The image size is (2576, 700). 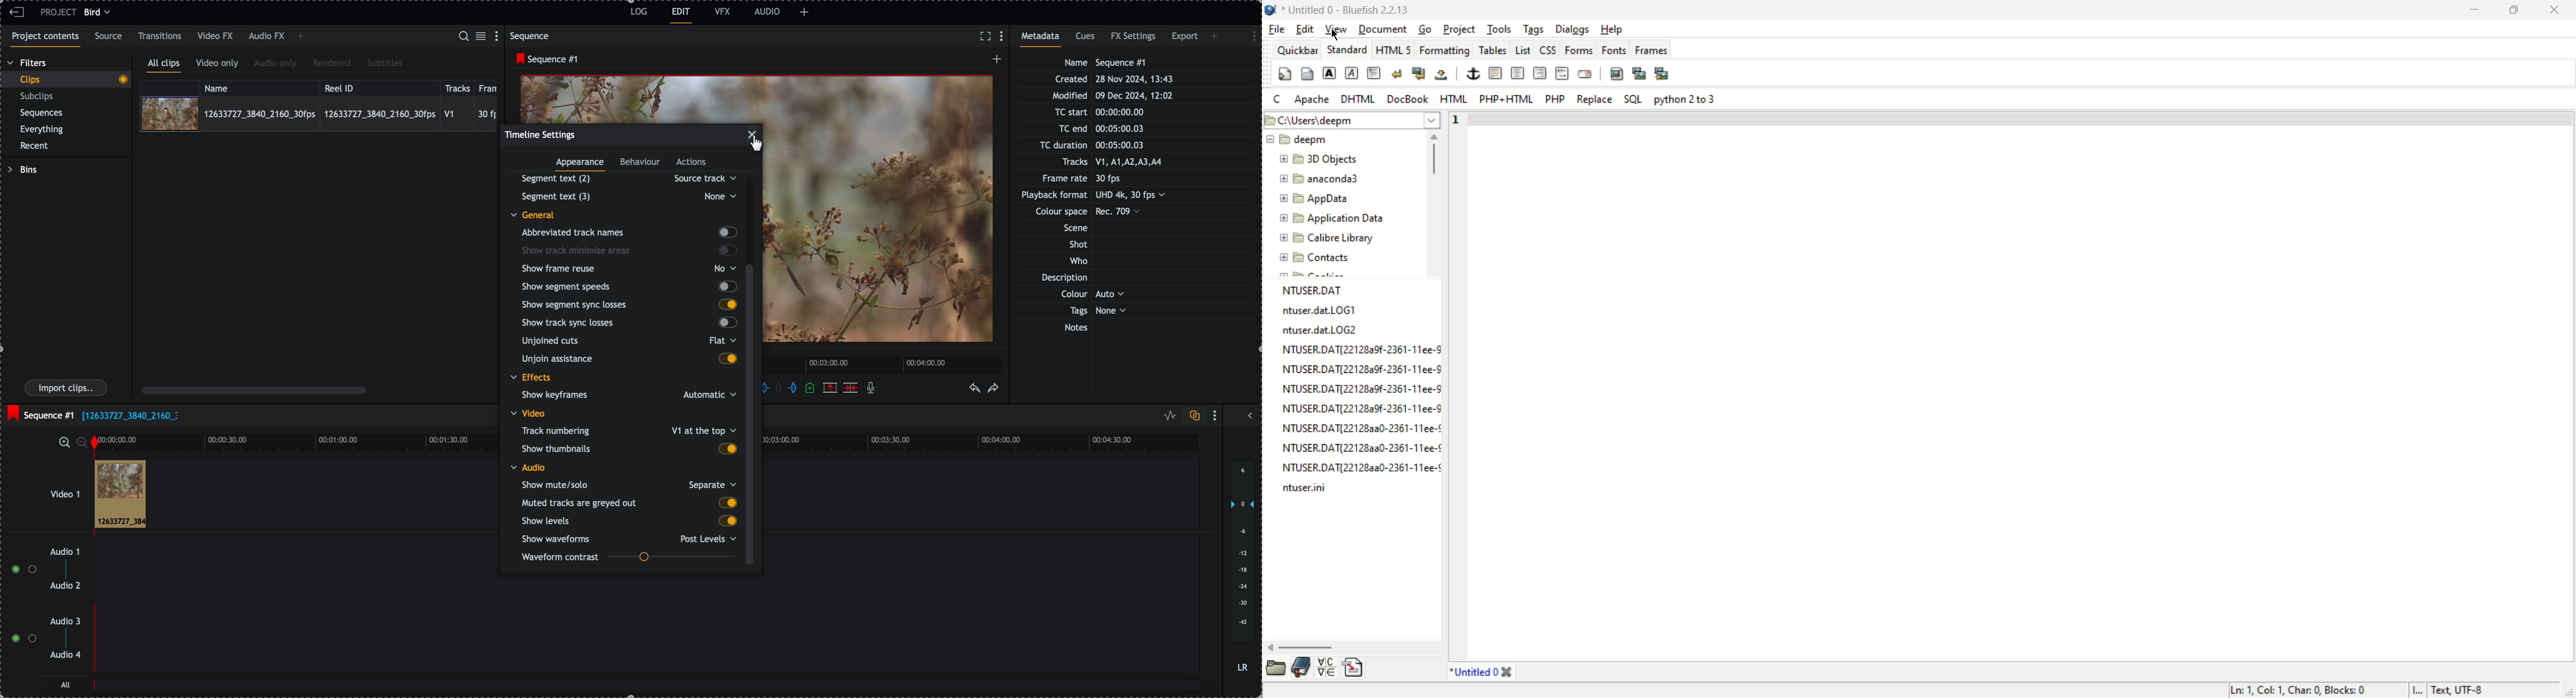 I want to click on timeline, so click(x=990, y=443).